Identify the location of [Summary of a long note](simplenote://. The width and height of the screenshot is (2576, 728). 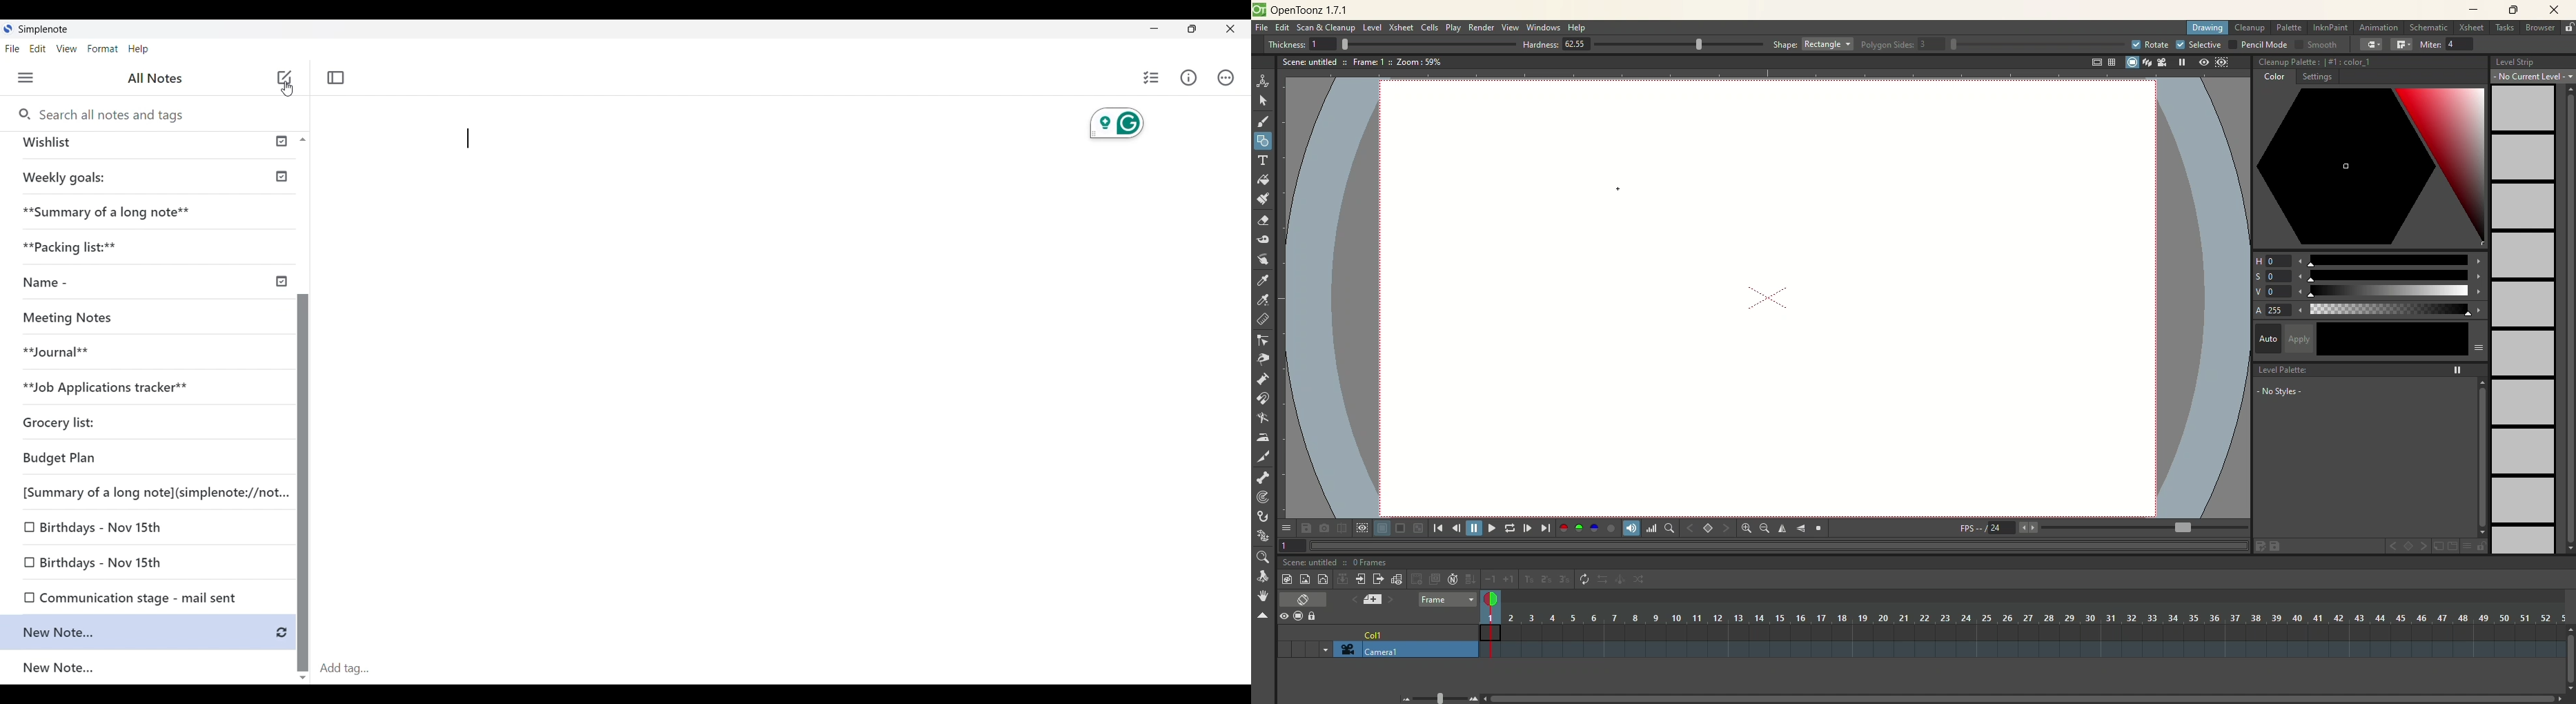
(148, 495).